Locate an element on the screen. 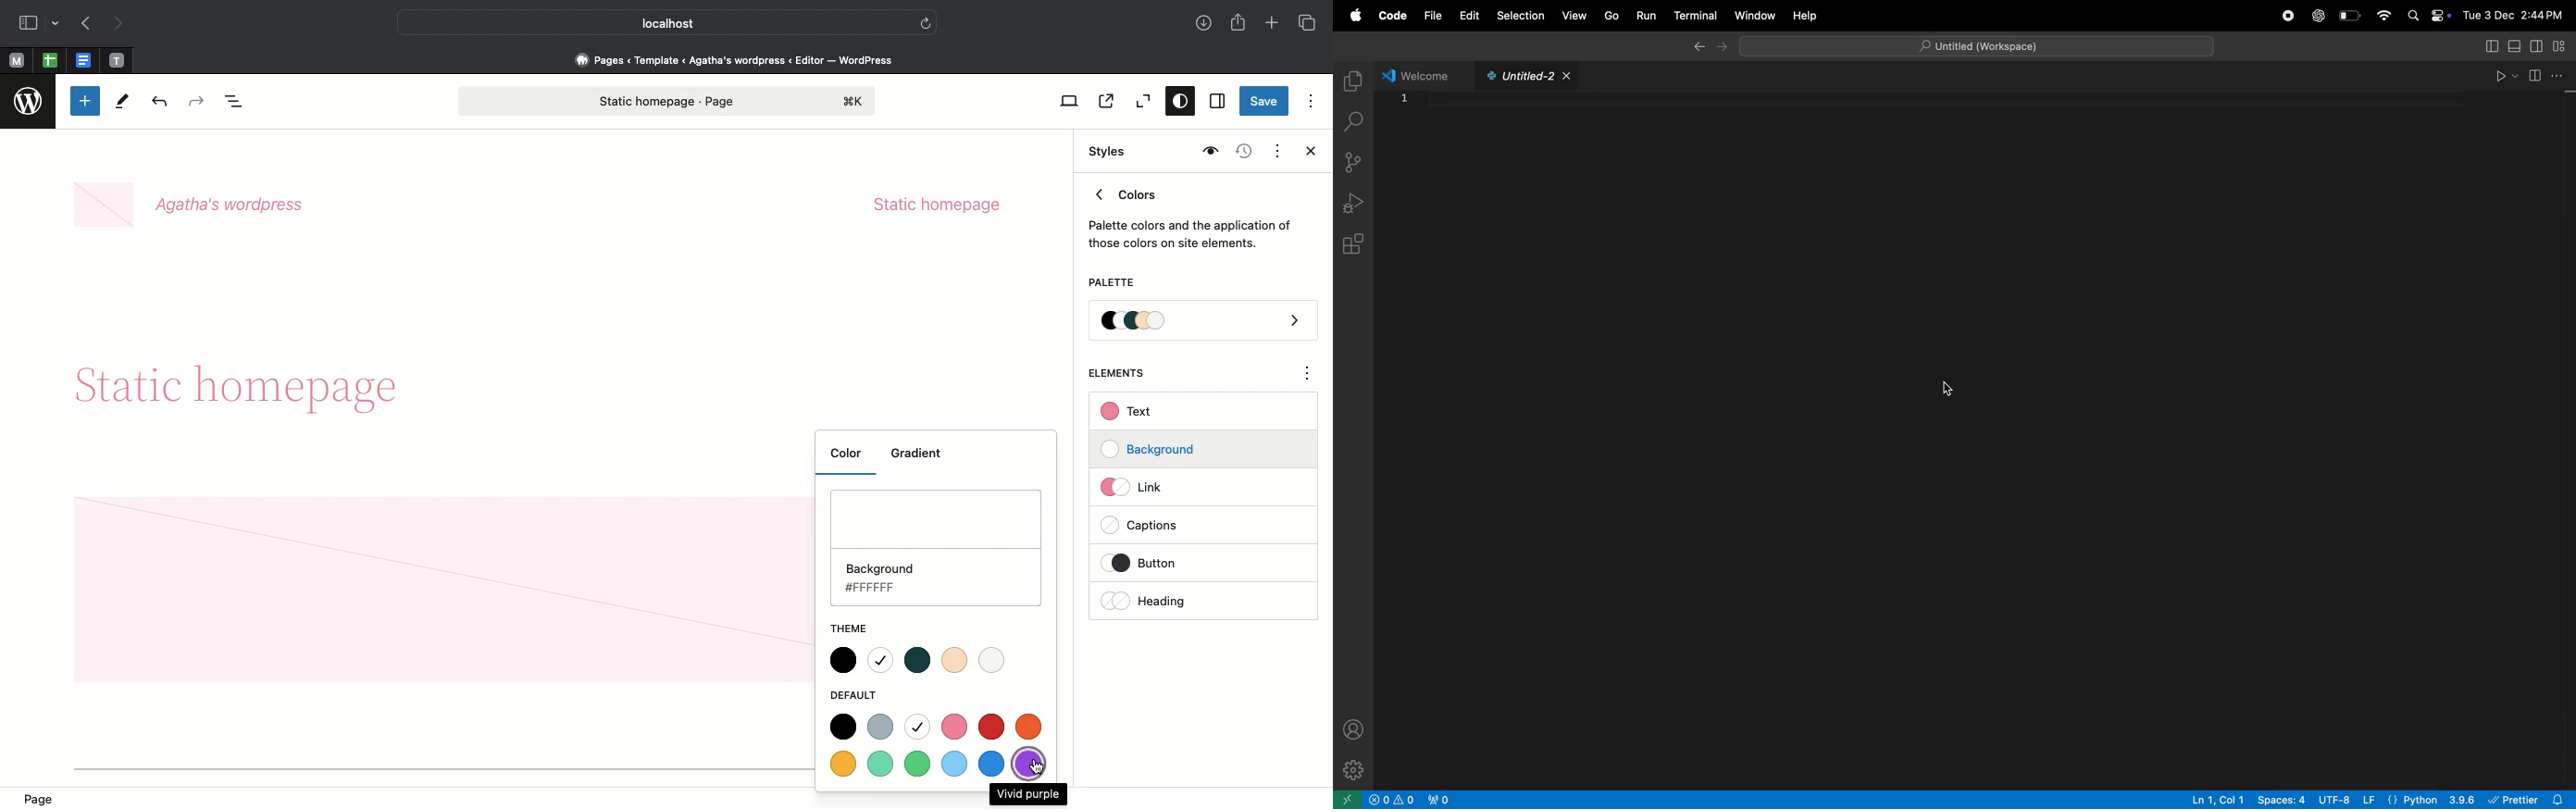 The height and width of the screenshot is (812, 2576). Palette is located at coordinates (1204, 322).